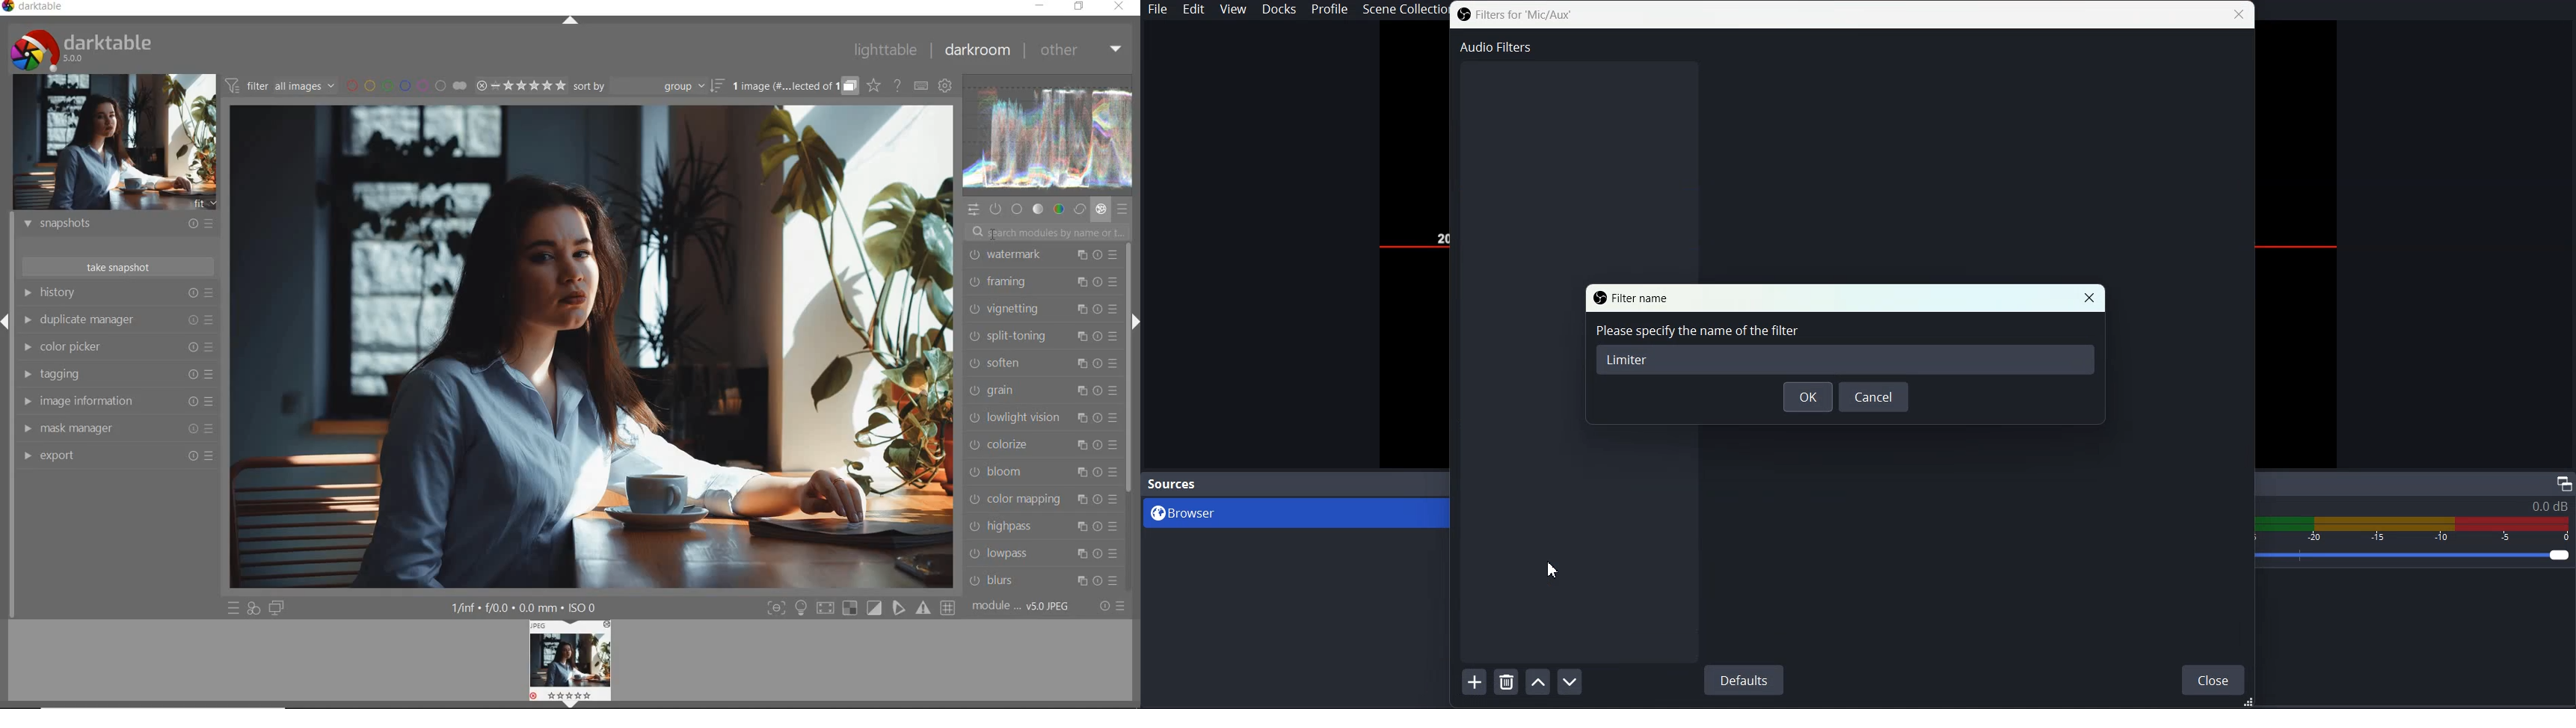  I want to click on Profile, so click(1330, 10).